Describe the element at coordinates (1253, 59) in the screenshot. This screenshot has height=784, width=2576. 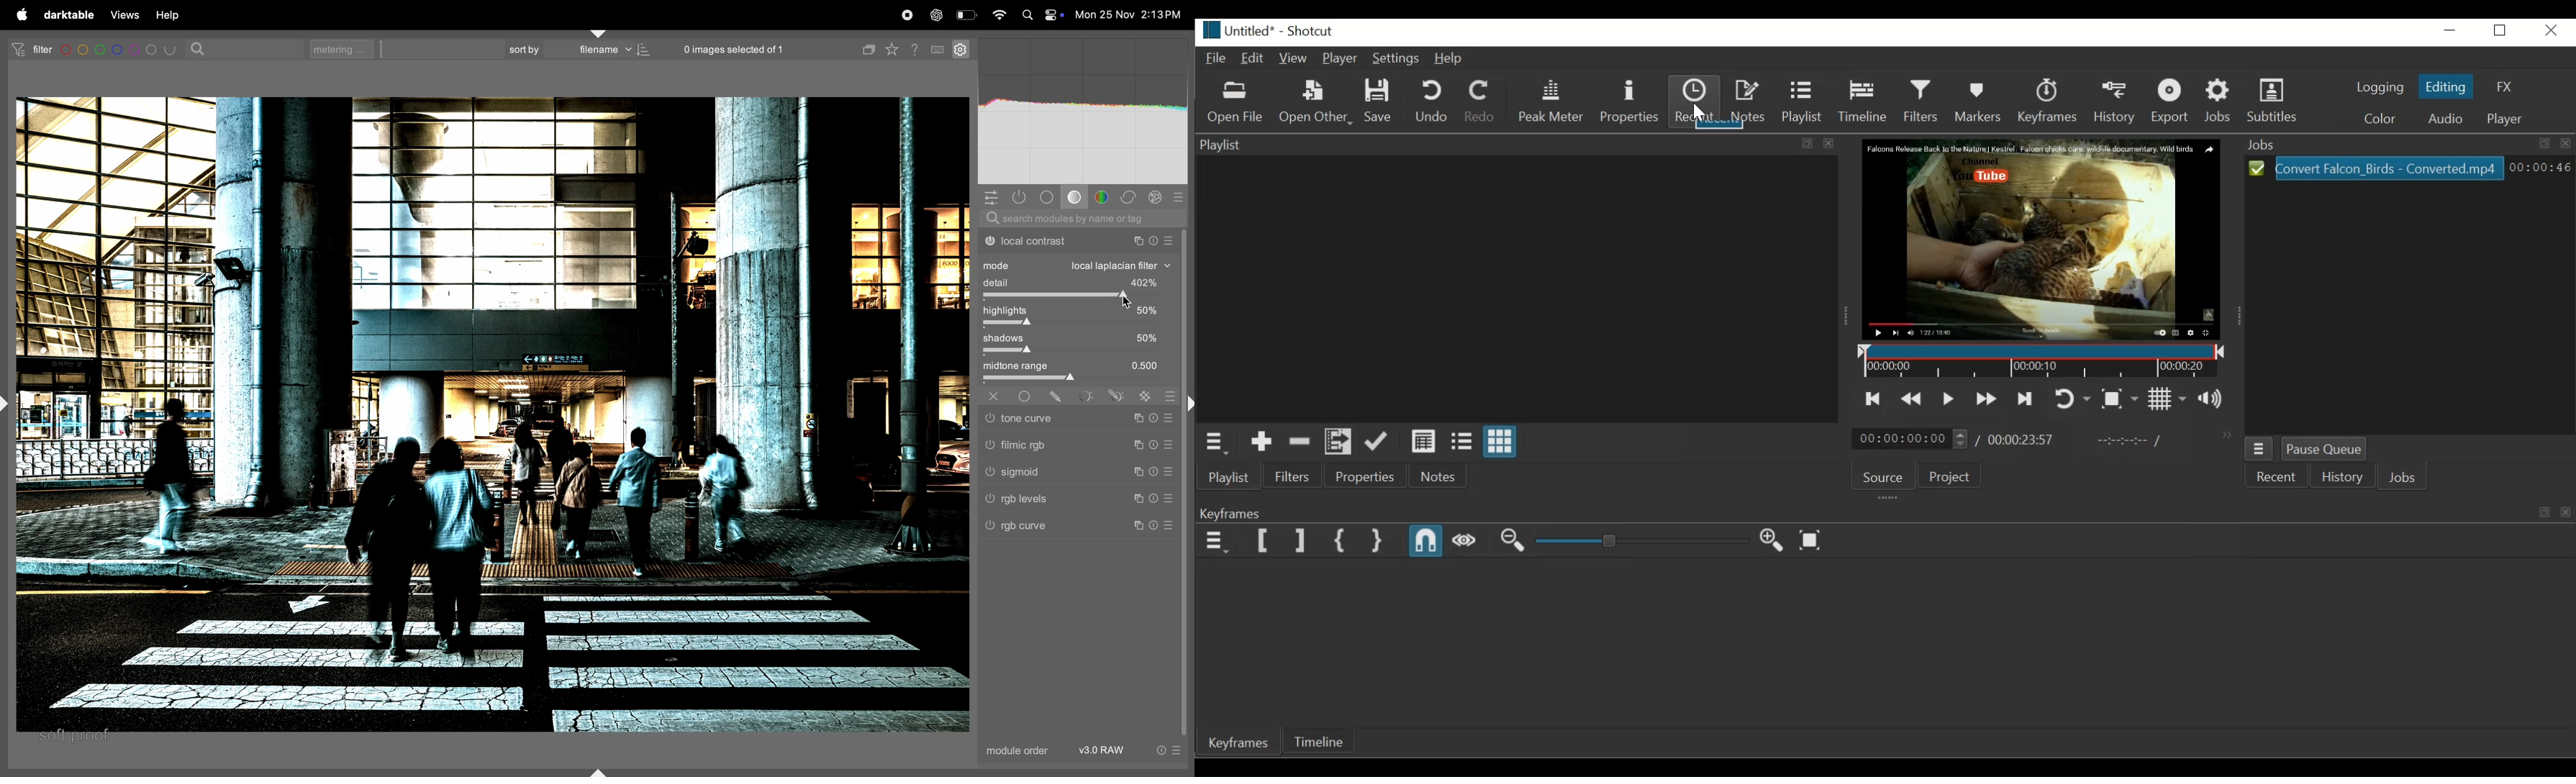
I see `Edit` at that location.